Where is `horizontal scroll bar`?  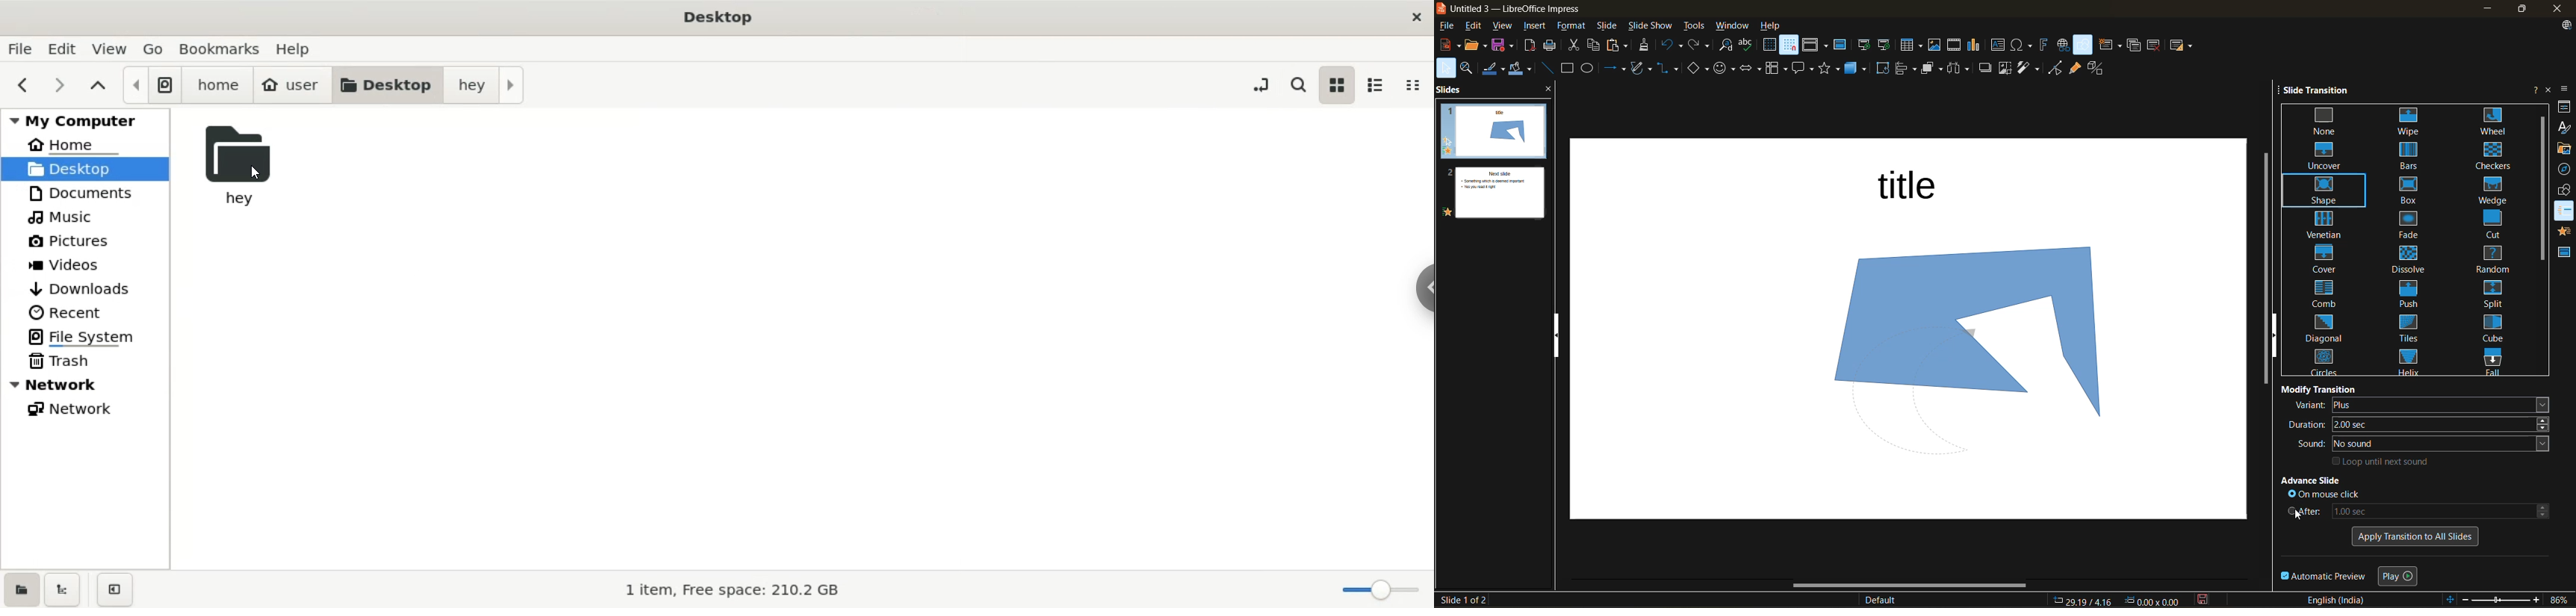
horizontal scroll bar is located at coordinates (1902, 587).